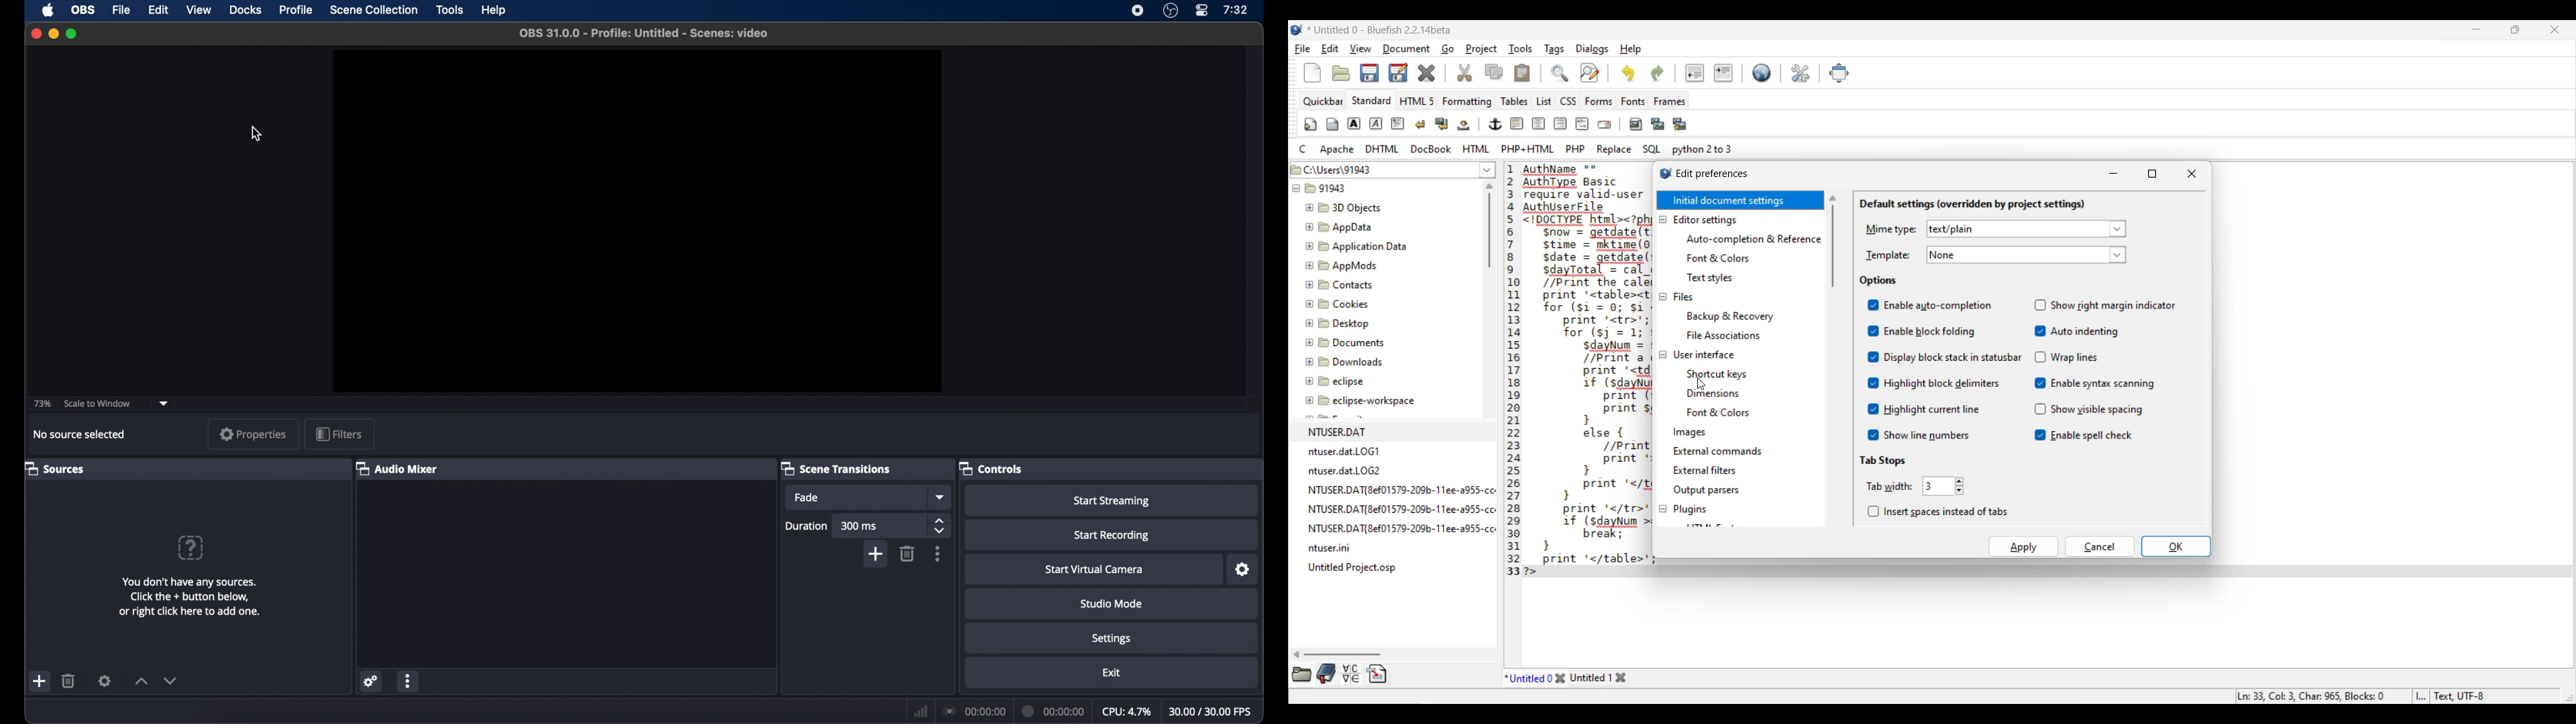 The image size is (2576, 728). What do you see at coordinates (2040, 370) in the screenshot?
I see `Indicates toggle on/off` at bounding box center [2040, 370].